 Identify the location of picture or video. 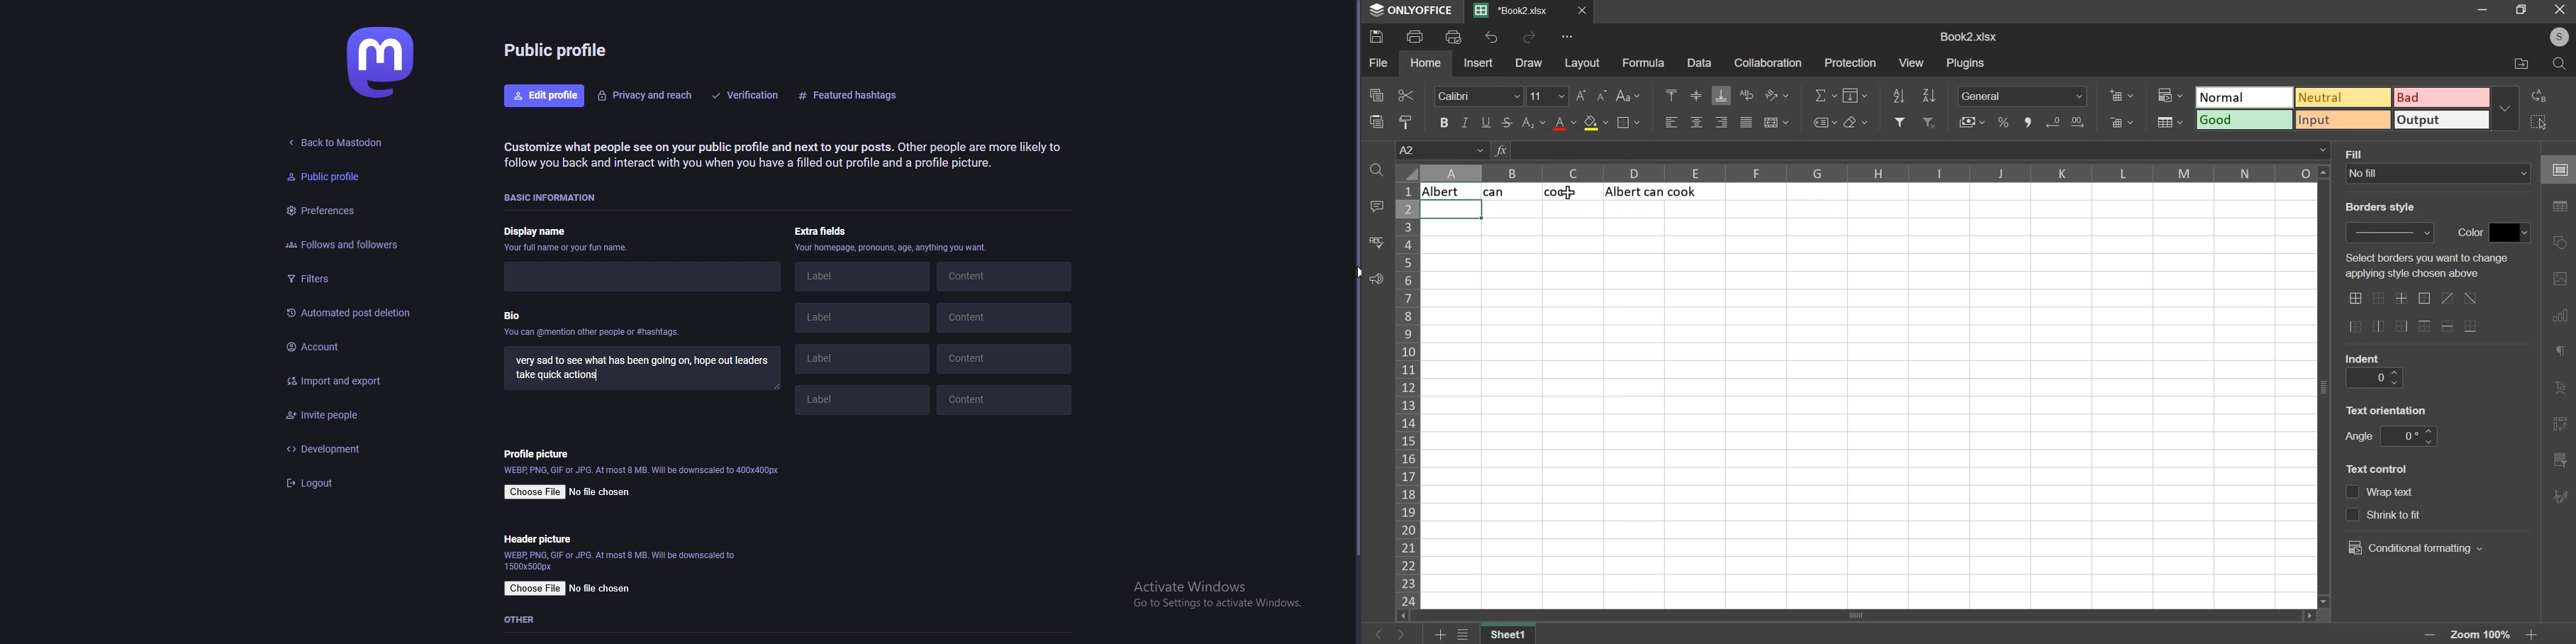
(2560, 280).